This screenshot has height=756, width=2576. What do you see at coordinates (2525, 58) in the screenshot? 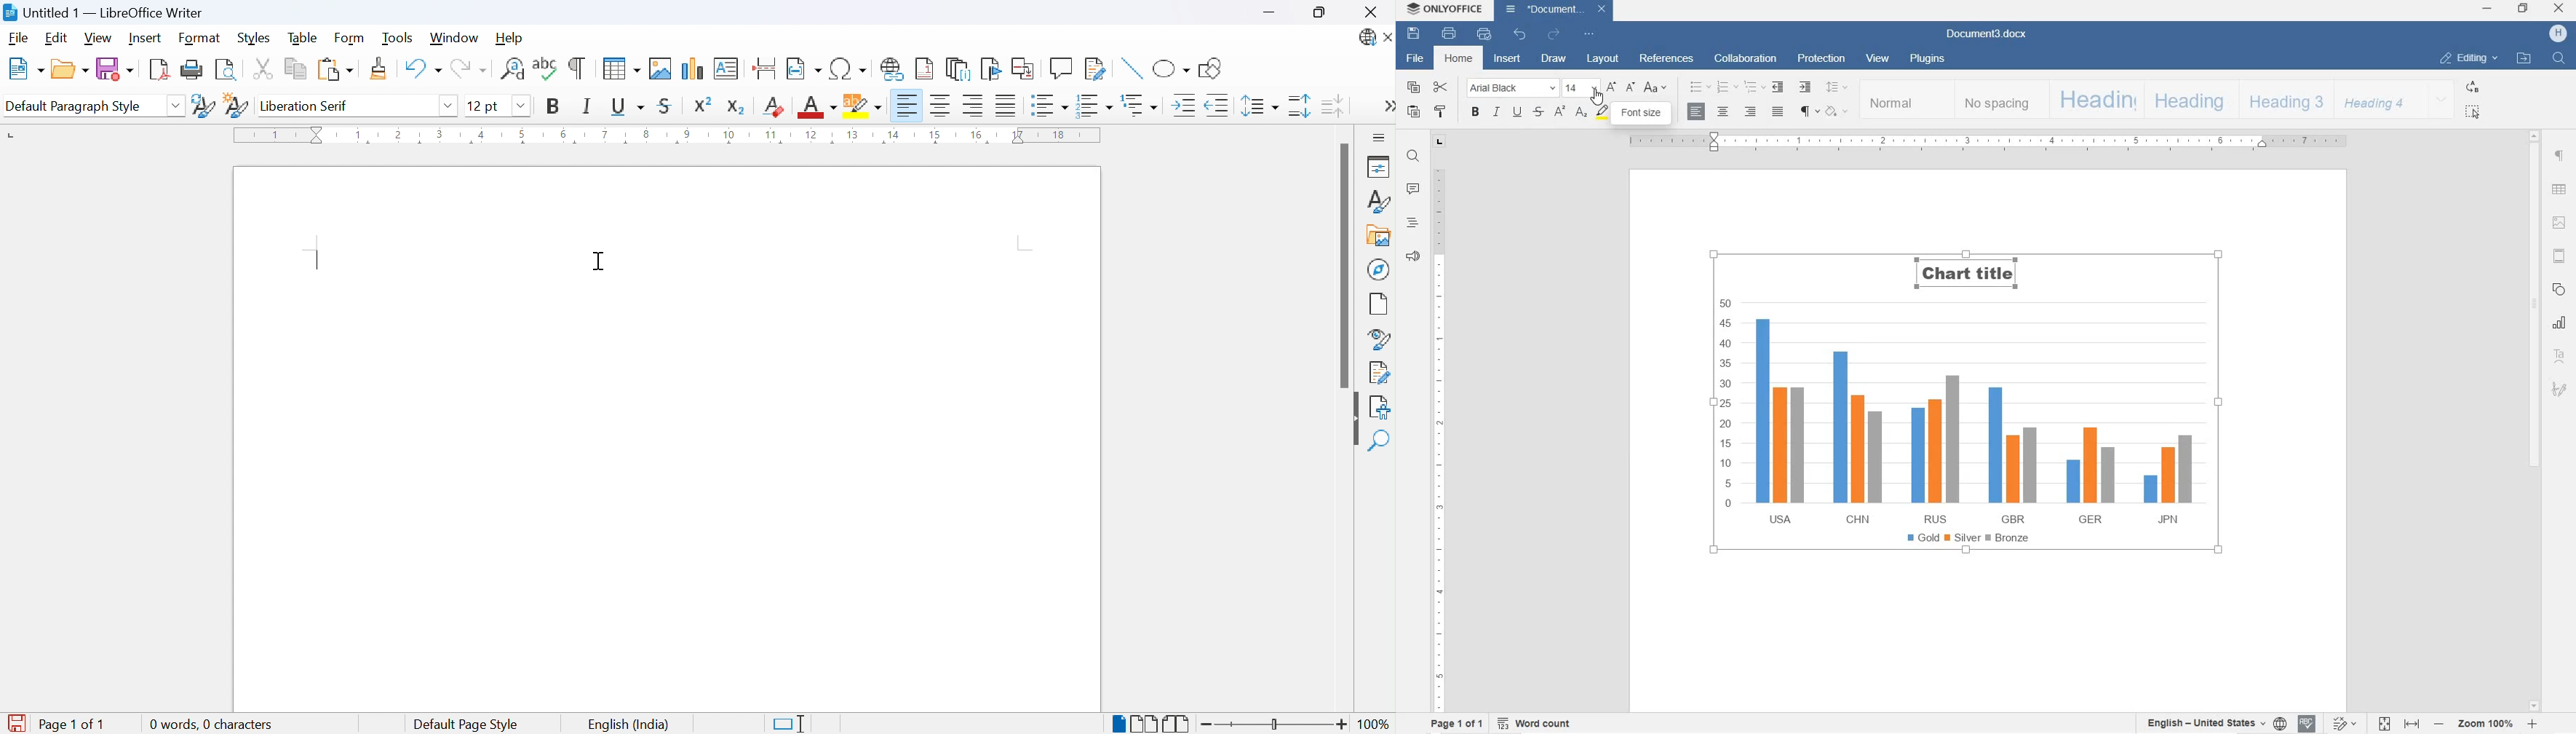
I see `OPEN FILE LOCATION` at bounding box center [2525, 58].